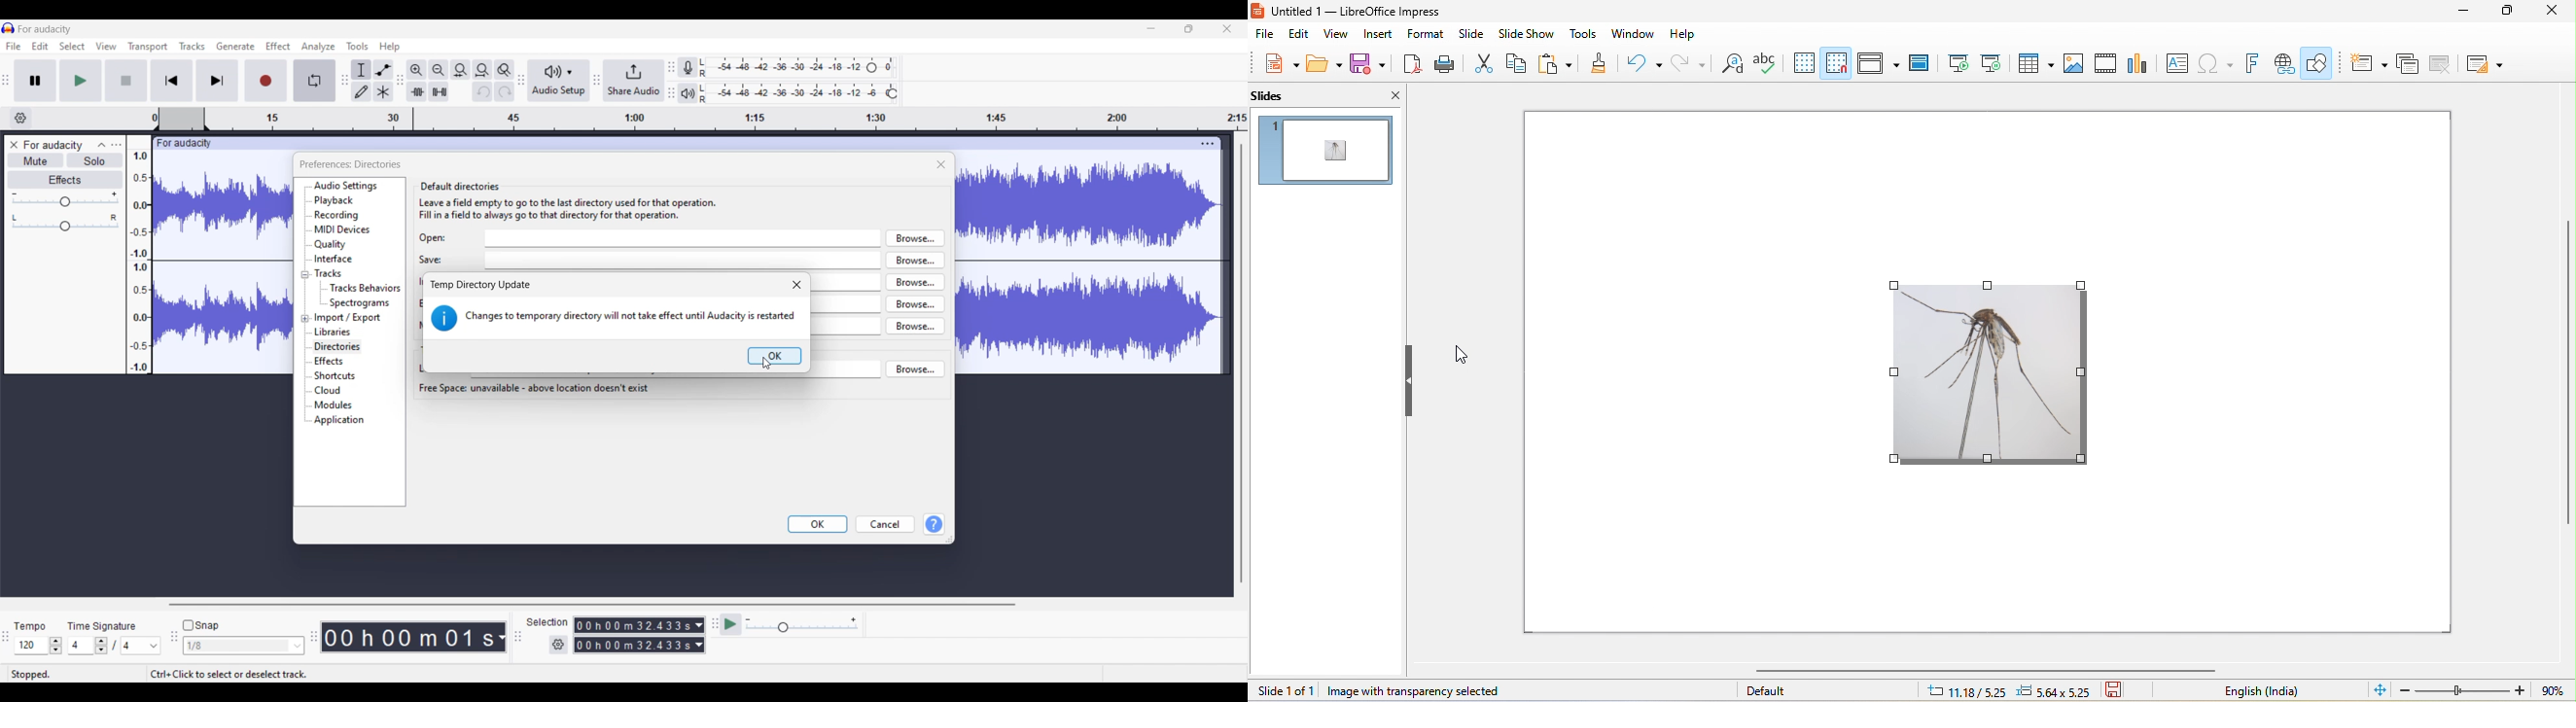 The image size is (2576, 728). I want to click on open input box, so click(684, 239).